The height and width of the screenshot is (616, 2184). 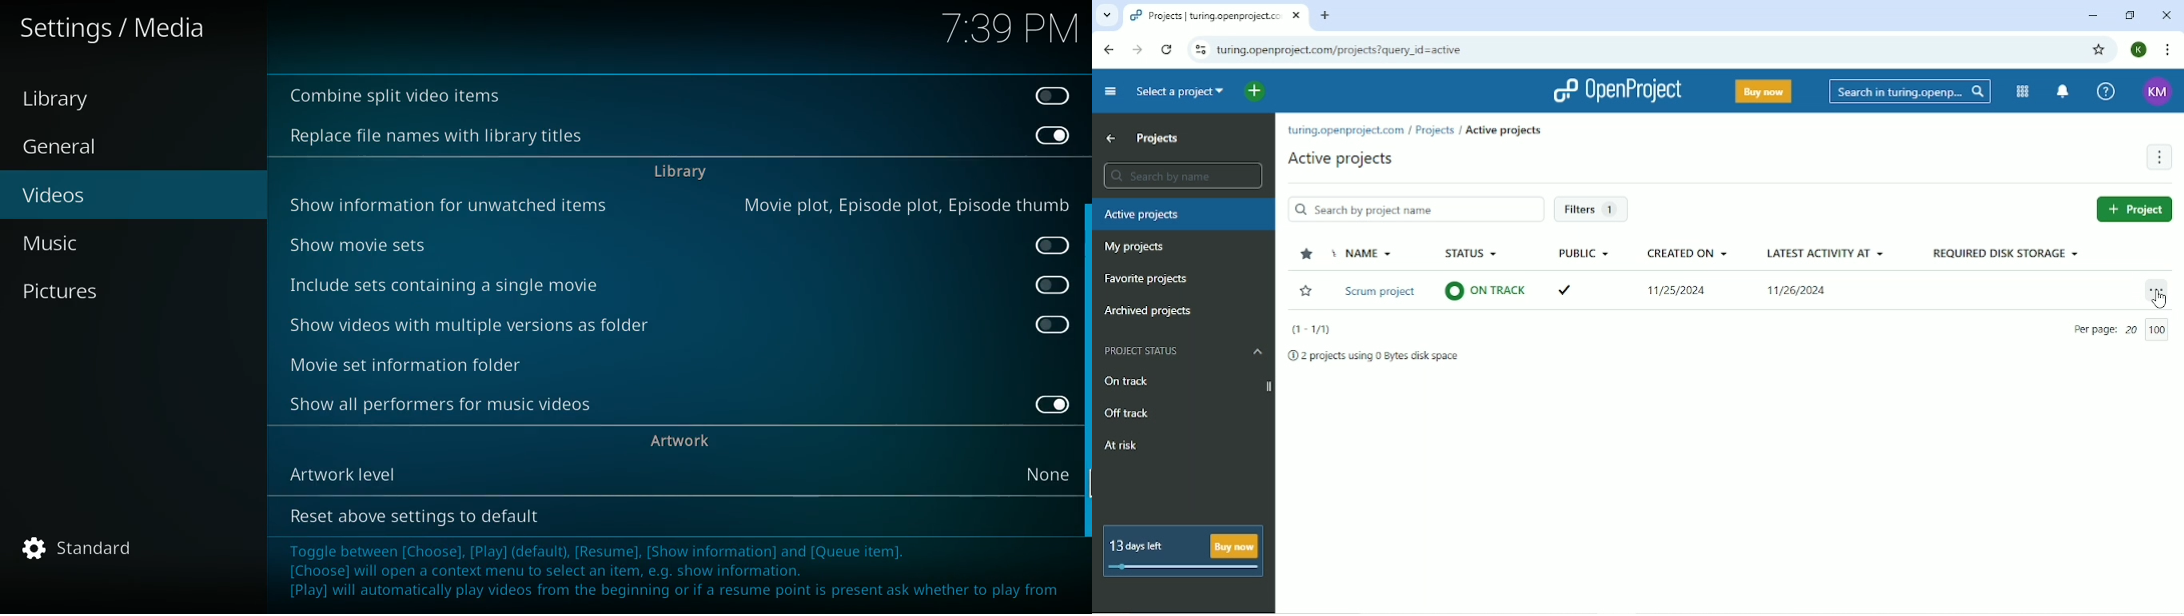 I want to click on videos, so click(x=120, y=197).